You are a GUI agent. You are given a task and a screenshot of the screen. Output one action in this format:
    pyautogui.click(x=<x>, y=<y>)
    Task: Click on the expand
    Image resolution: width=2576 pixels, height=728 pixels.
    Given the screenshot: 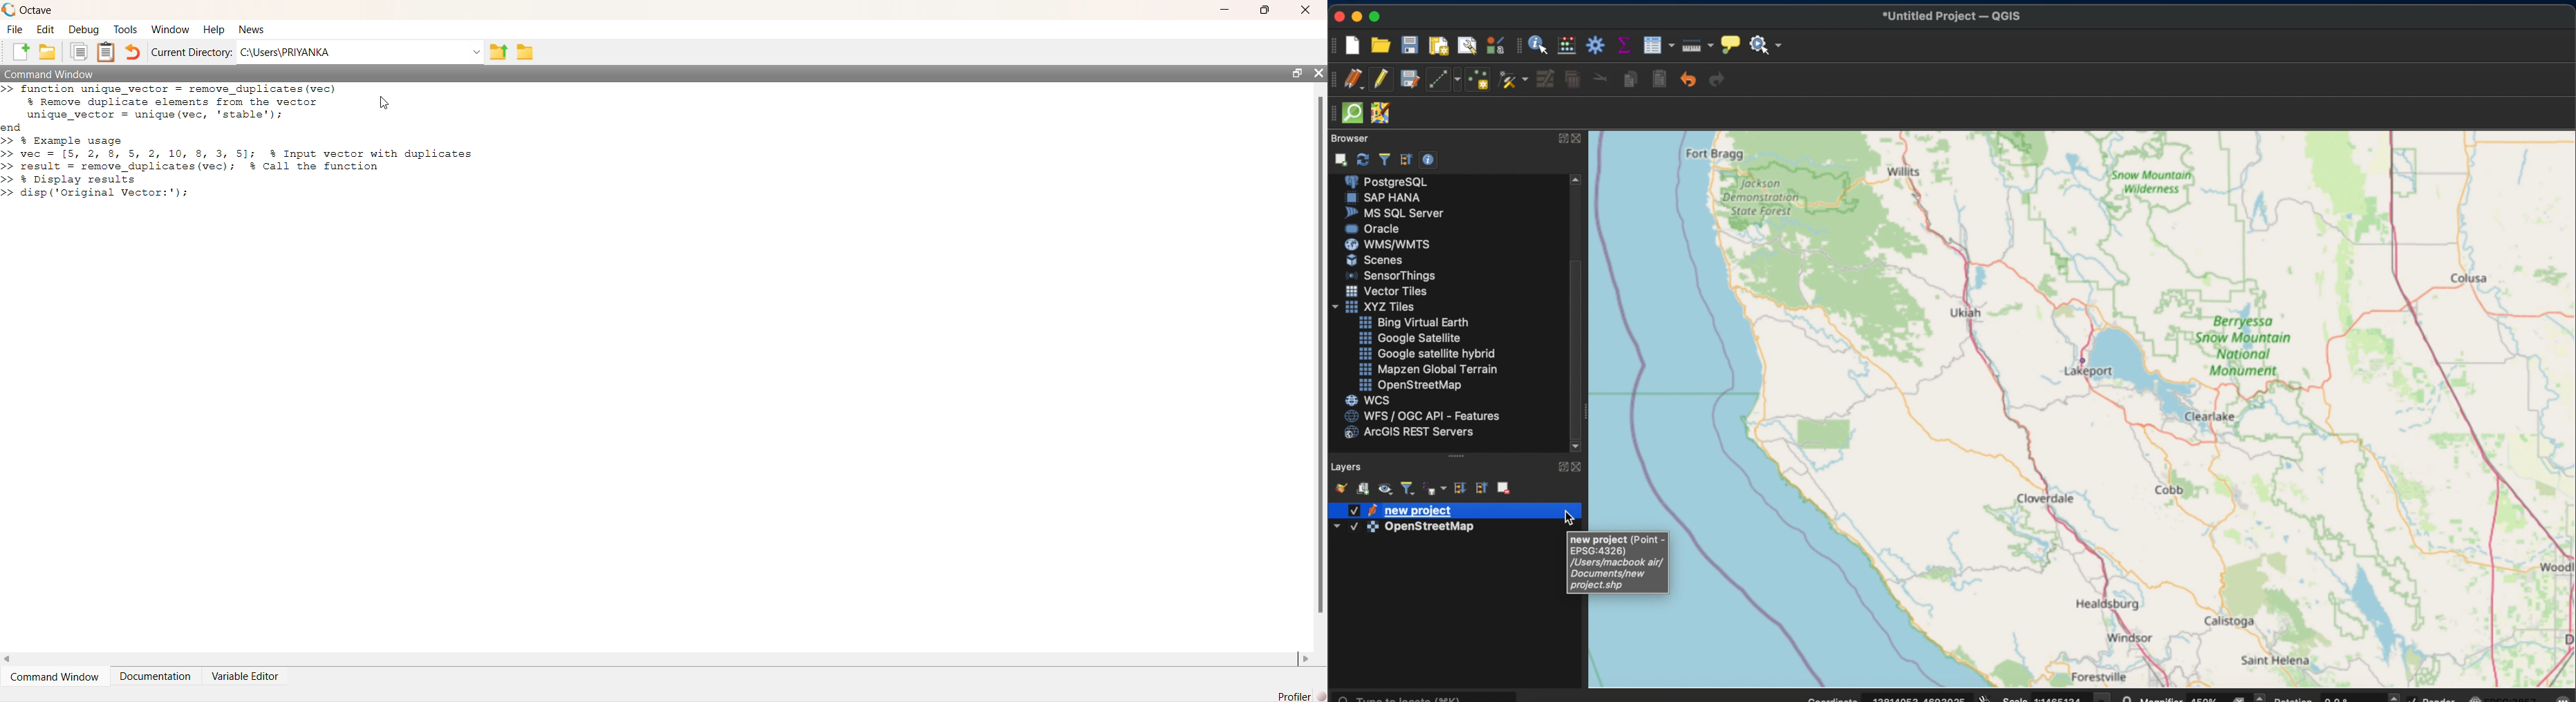 What is the action you would take?
    pyautogui.click(x=1560, y=138)
    